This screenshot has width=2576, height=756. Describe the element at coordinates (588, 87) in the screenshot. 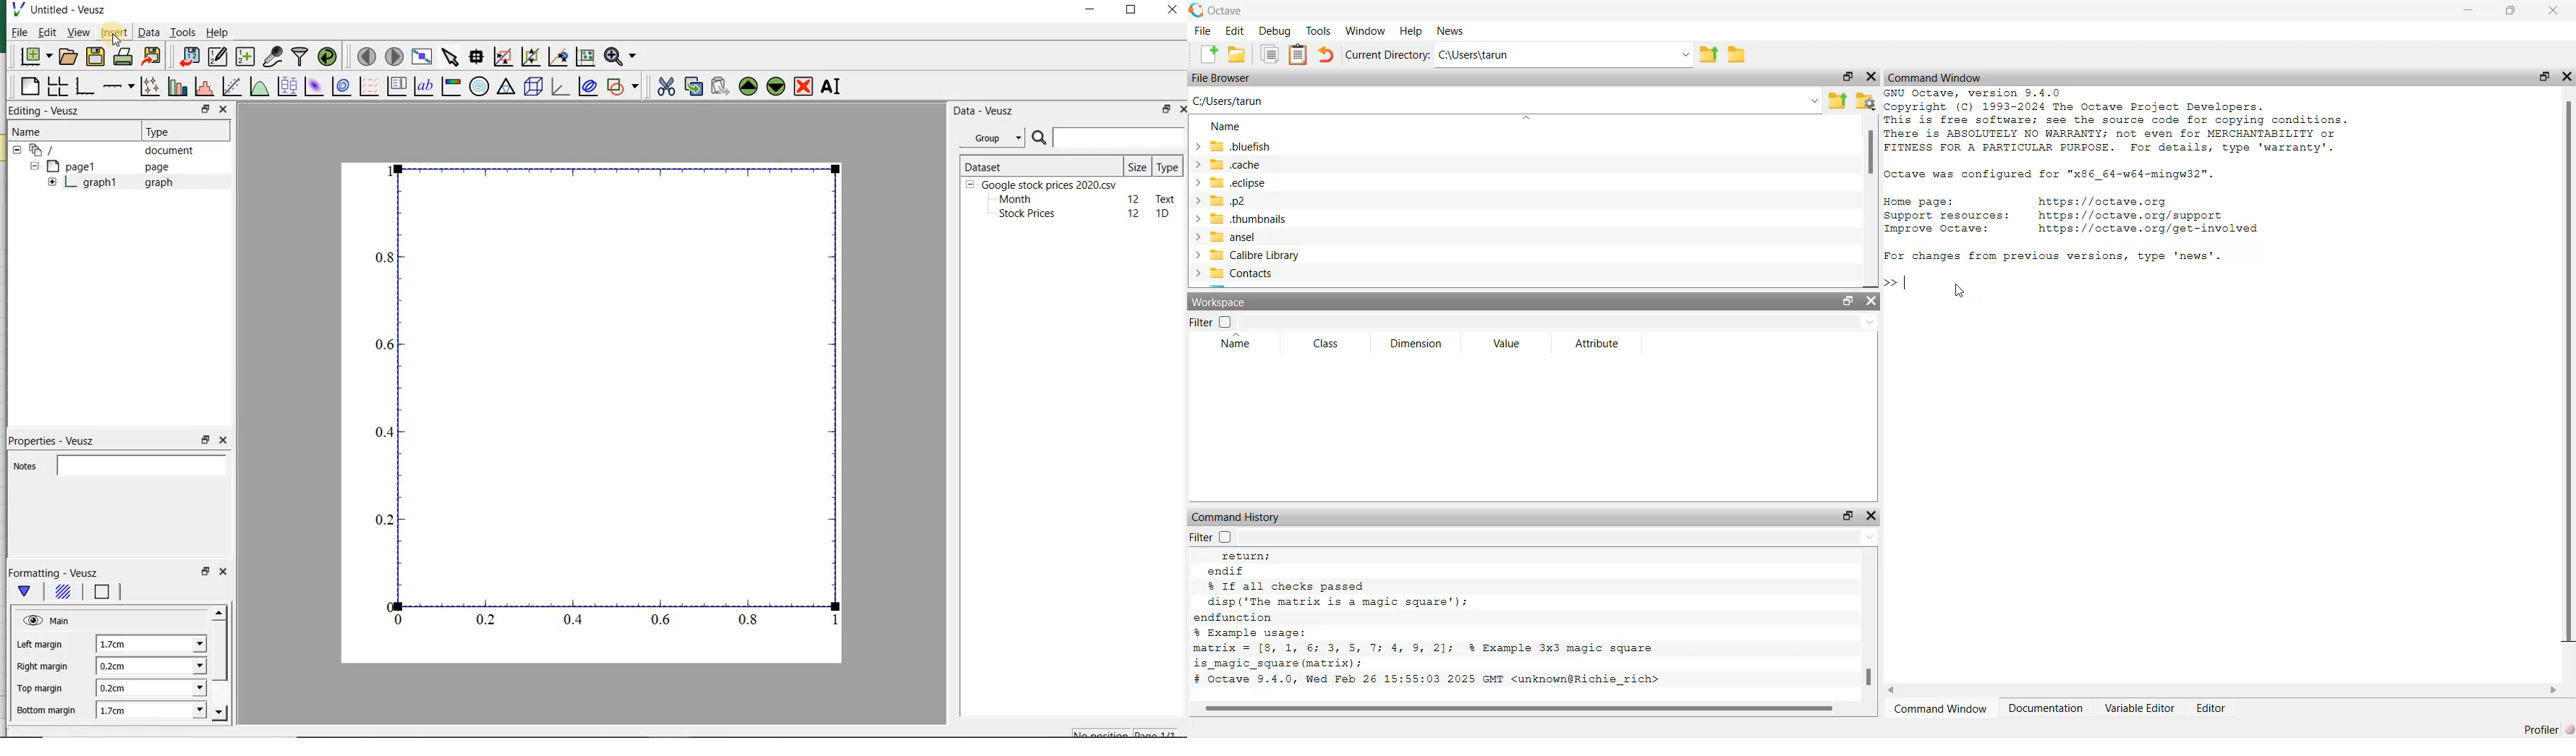

I see `plot covariance ellipses` at that location.